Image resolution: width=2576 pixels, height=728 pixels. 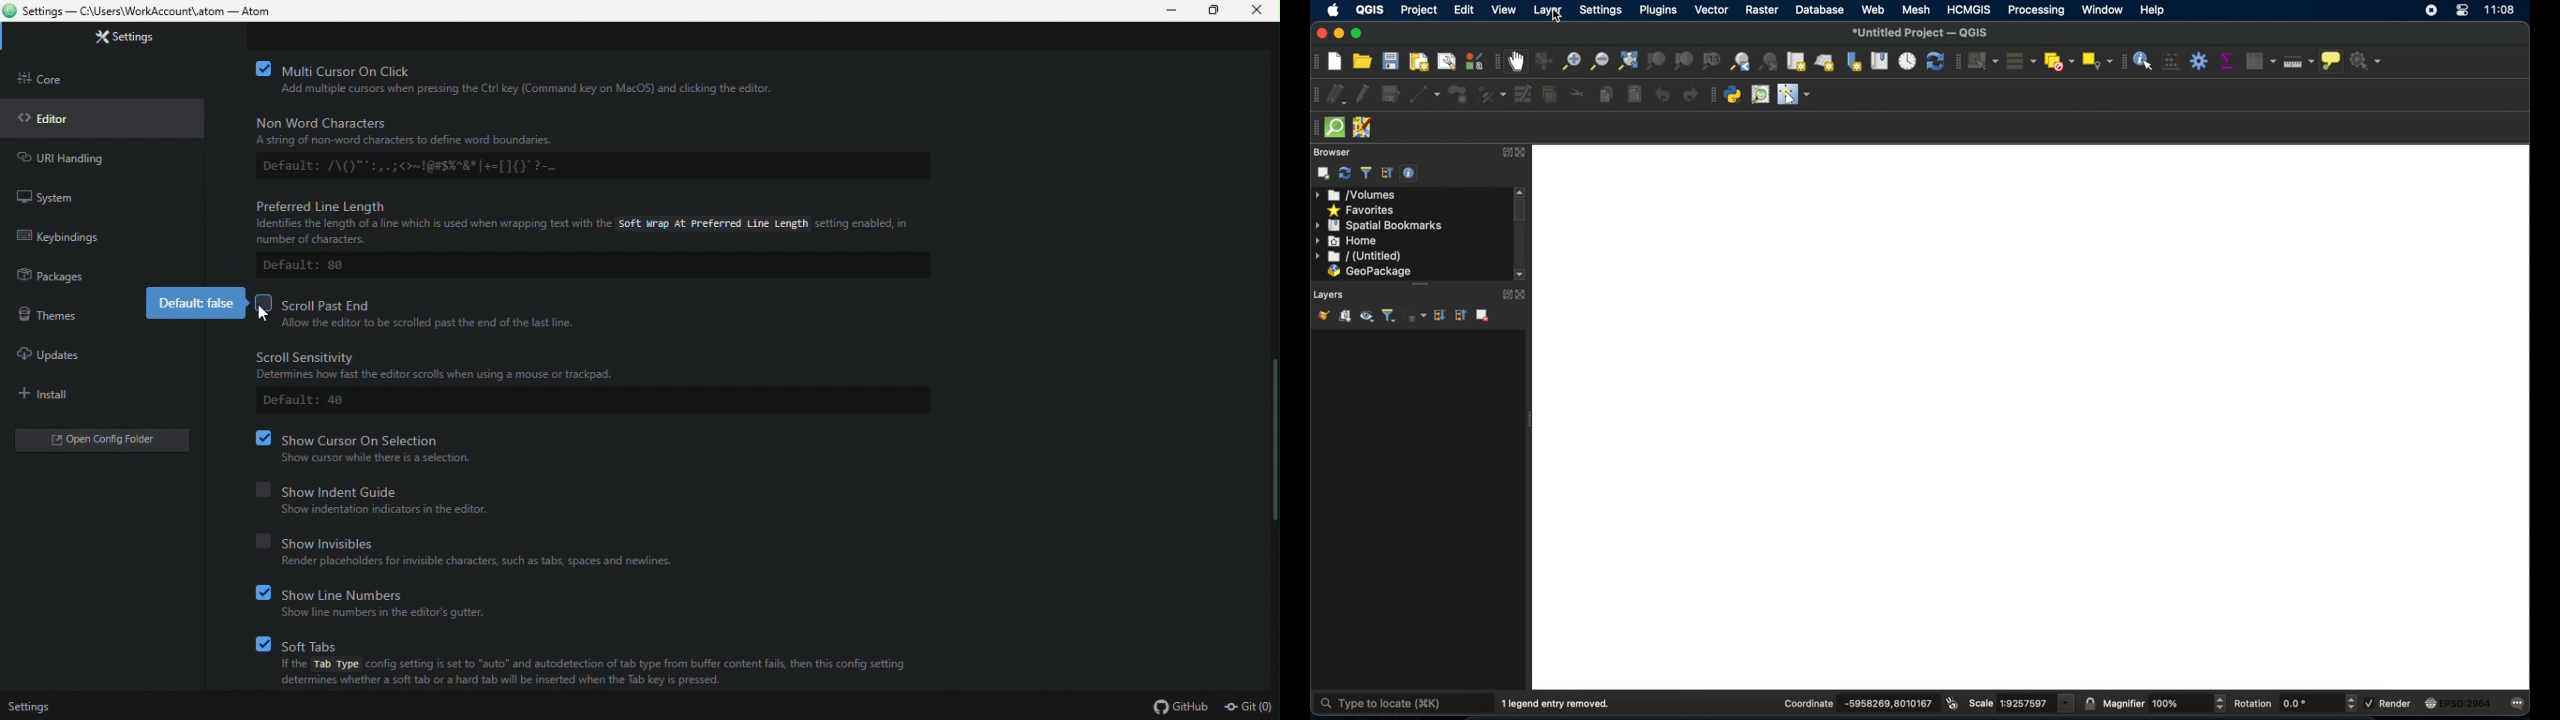 What do you see at coordinates (2023, 703) in the screenshot?
I see `scale` at bounding box center [2023, 703].